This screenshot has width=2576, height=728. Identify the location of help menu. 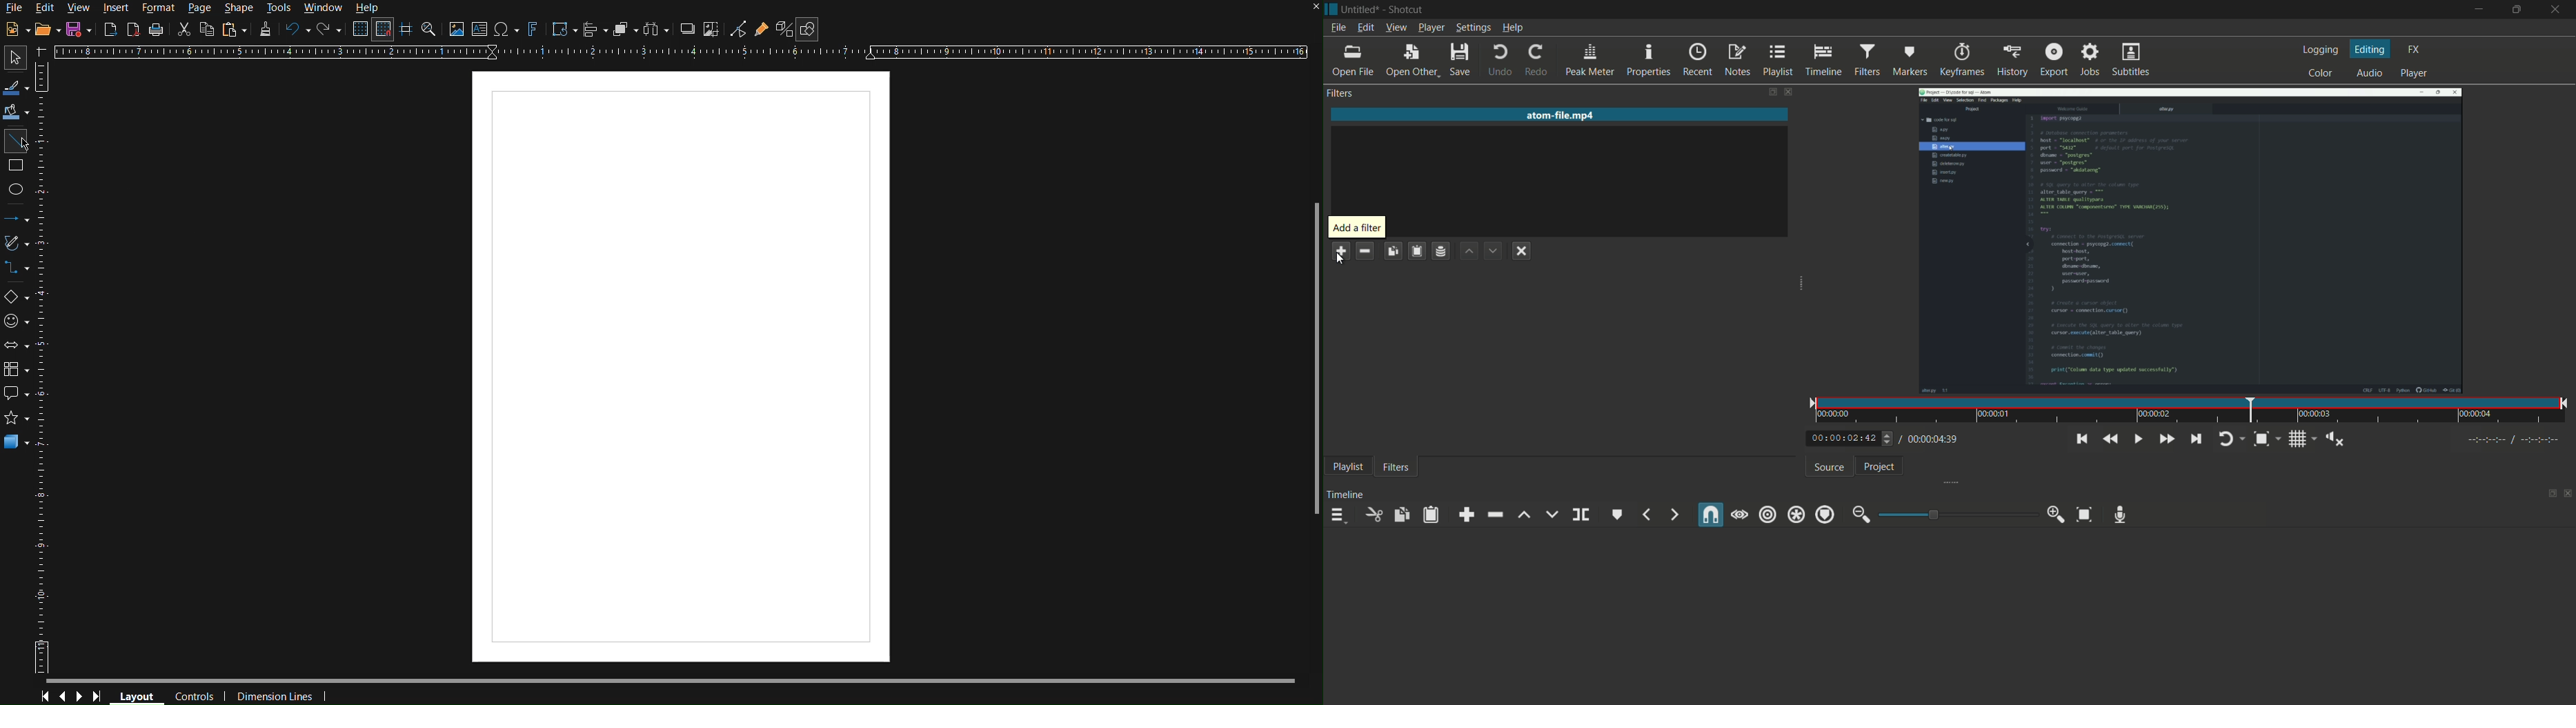
(1513, 28).